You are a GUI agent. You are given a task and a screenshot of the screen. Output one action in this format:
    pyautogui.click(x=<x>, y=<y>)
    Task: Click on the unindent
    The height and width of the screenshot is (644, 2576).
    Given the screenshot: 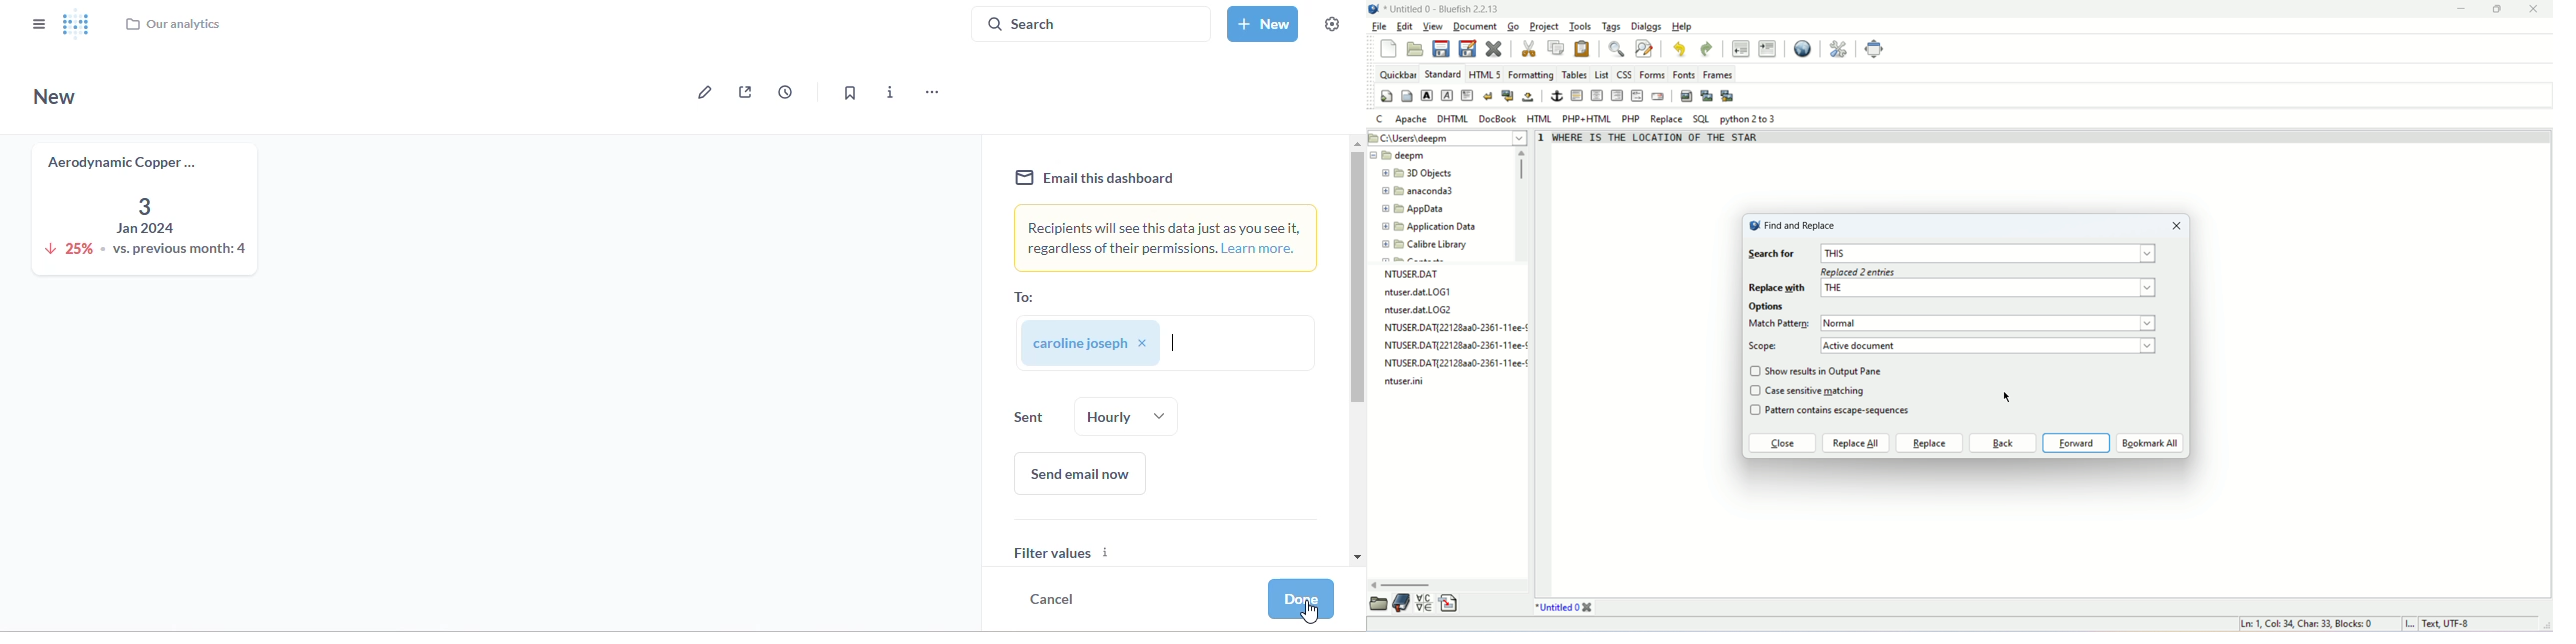 What is the action you would take?
    pyautogui.click(x=1740, y=48)
    